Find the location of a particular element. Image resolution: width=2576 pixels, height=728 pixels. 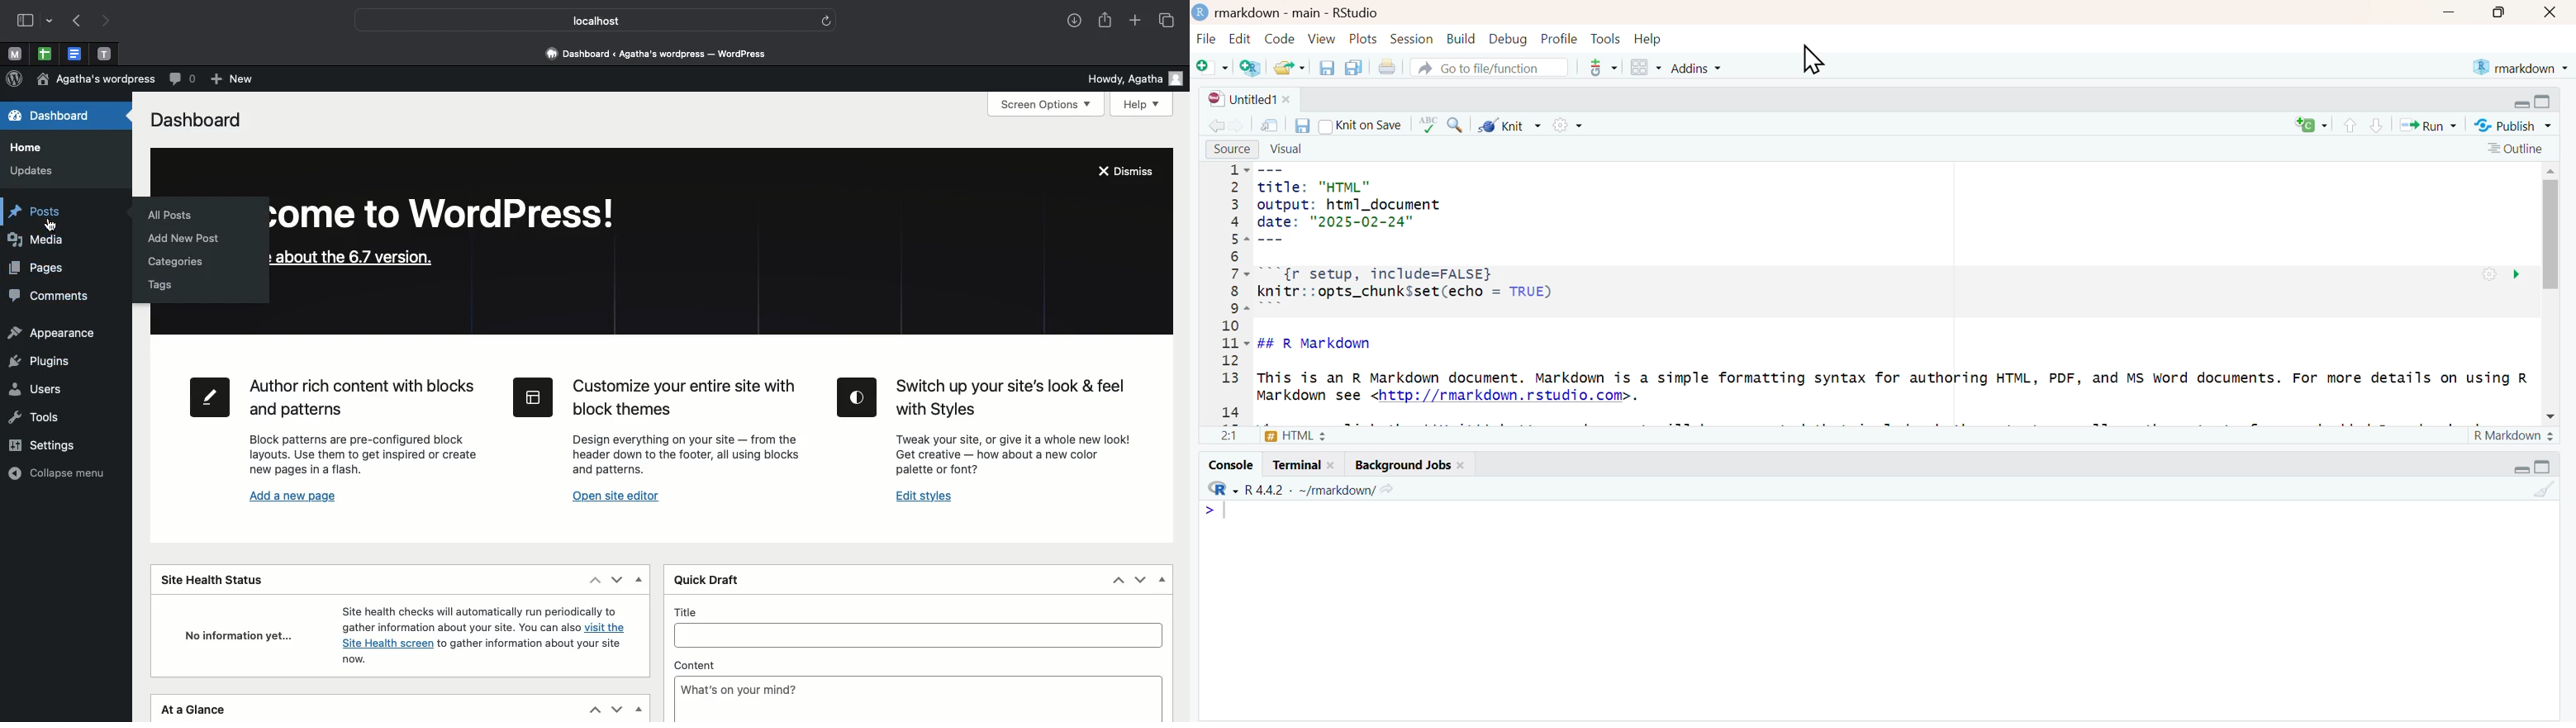

At a glance is located at coordinates (197, 710).